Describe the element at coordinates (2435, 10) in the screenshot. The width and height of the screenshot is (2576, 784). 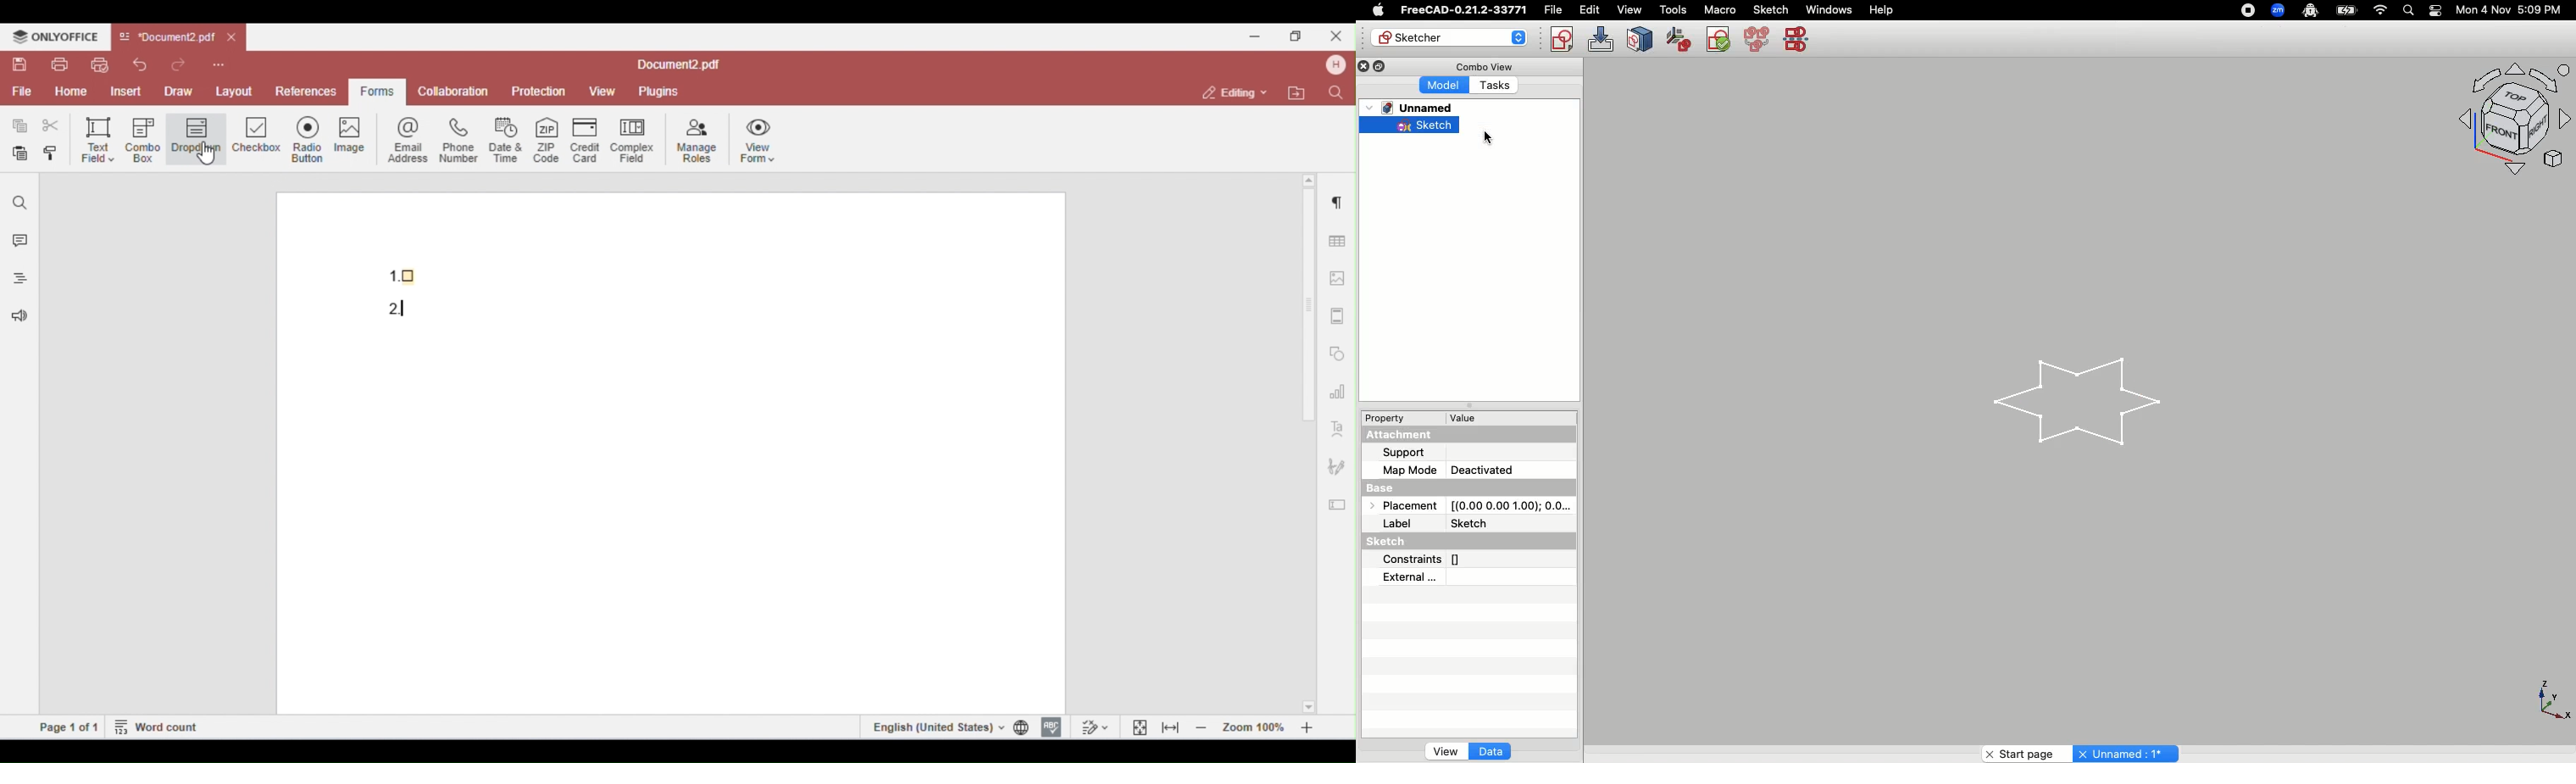
I see `Toggle` at that location.